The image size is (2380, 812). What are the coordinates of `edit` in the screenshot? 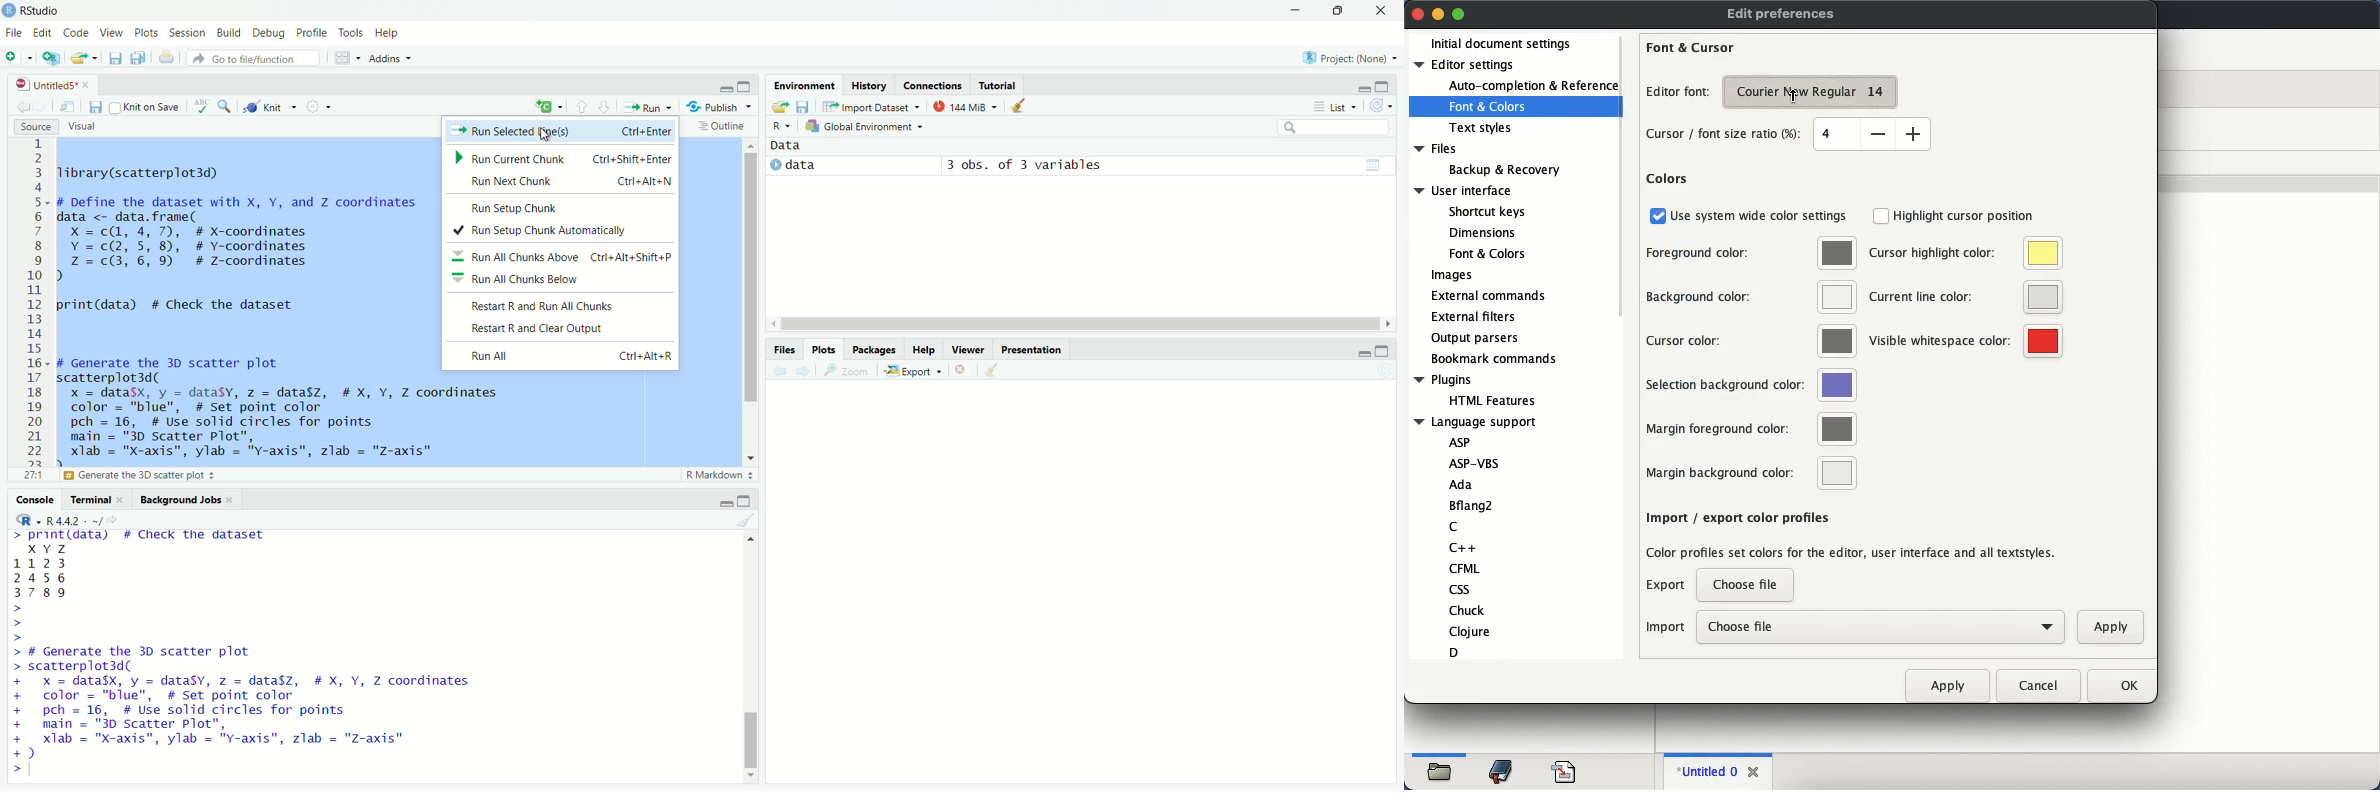 It's located at (42, 34).